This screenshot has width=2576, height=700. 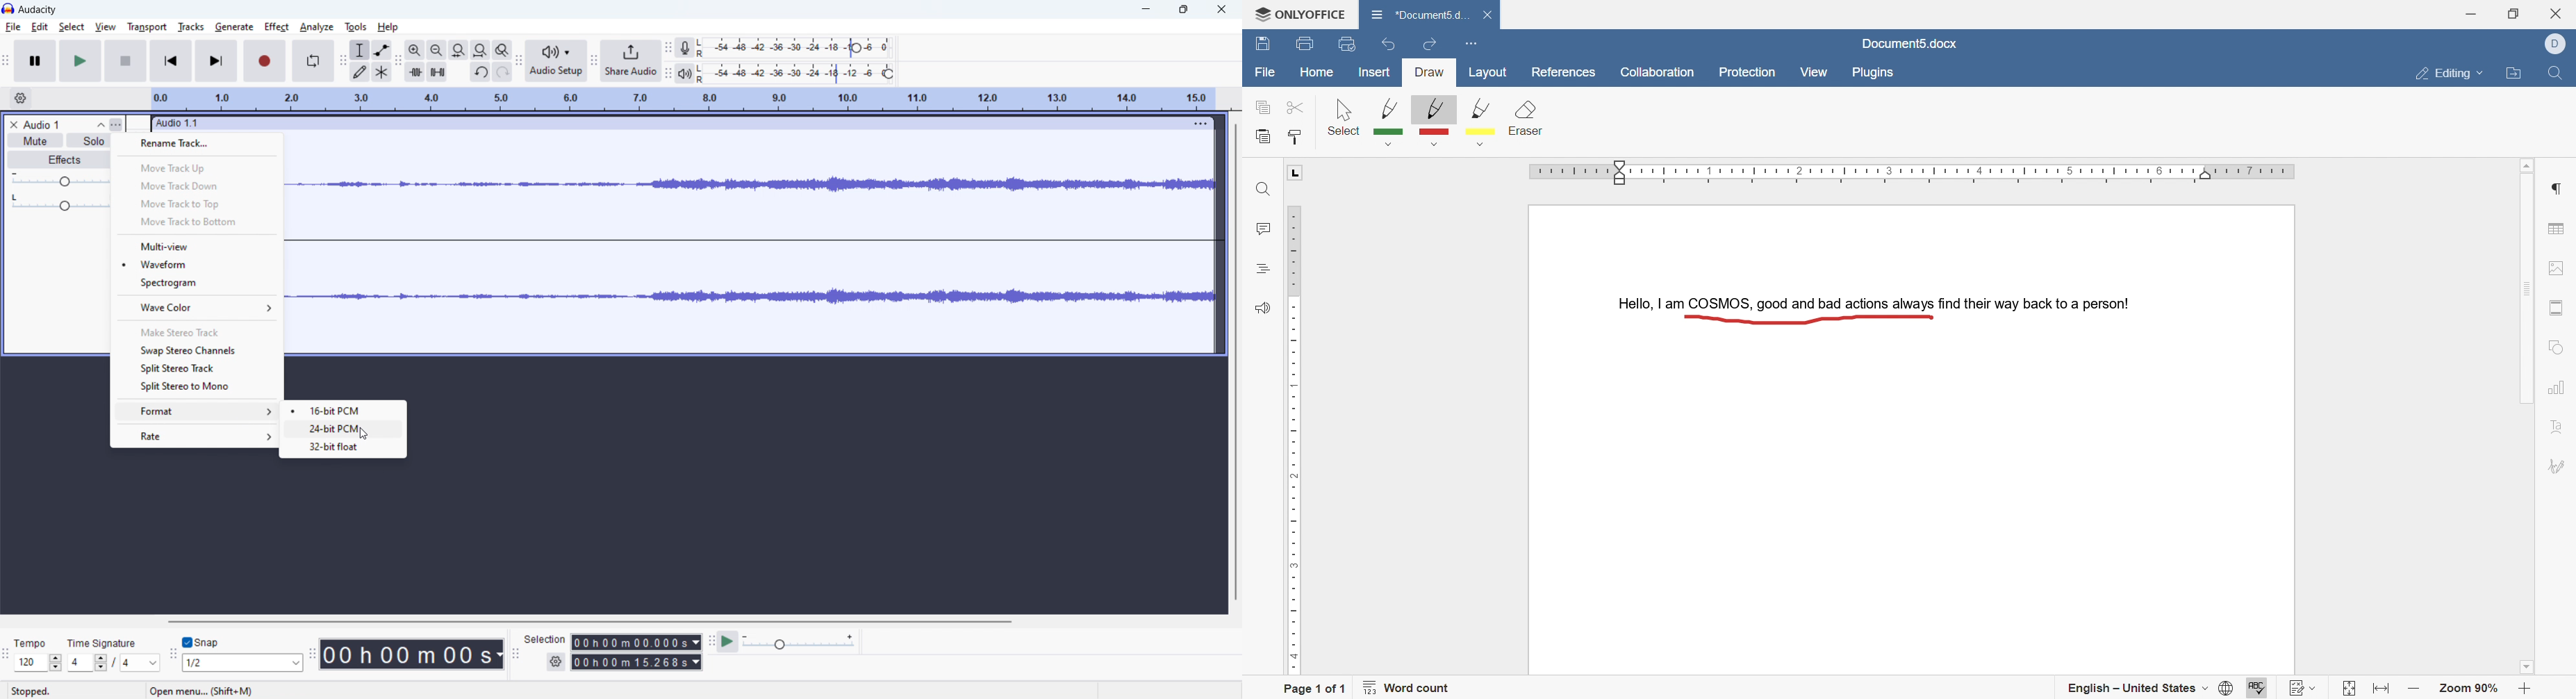 What do you see at coordinates (1295, 11) in the screenshot?
I see `ONLYOFFICE` at bounding box center [1295, 11].